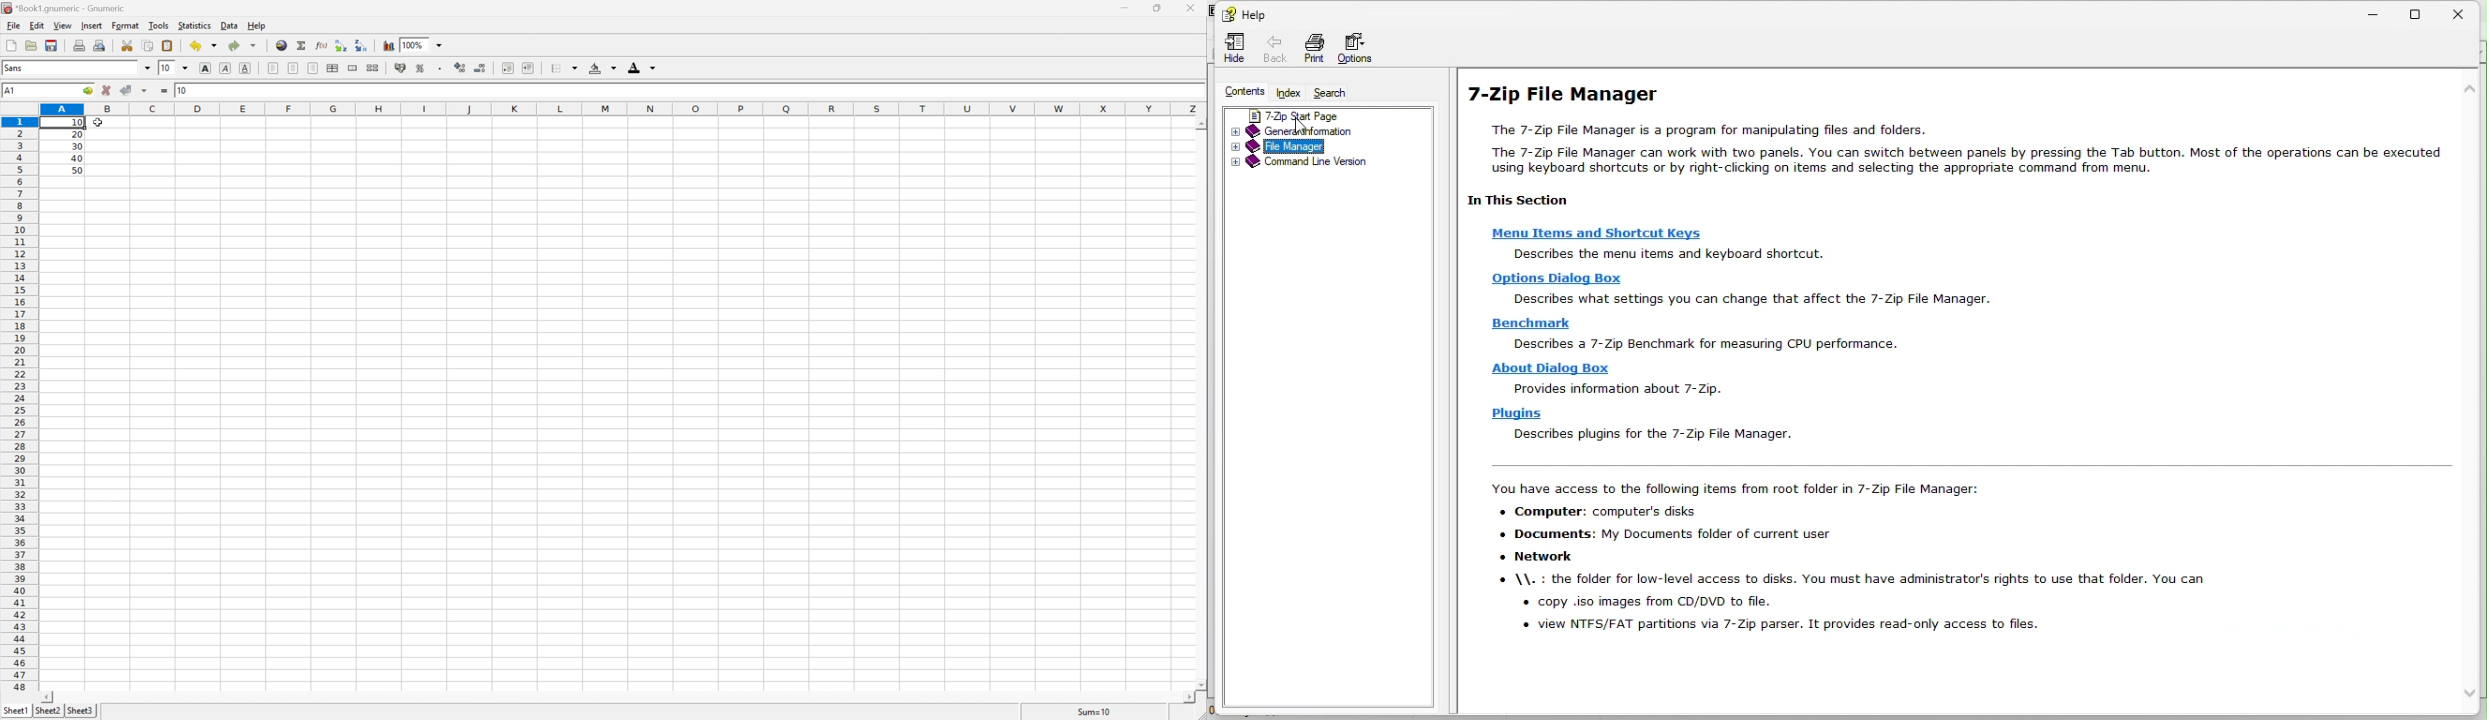  Describe the element at coordinates (622, 109) in the screenshot. I see `Column names` at that location.